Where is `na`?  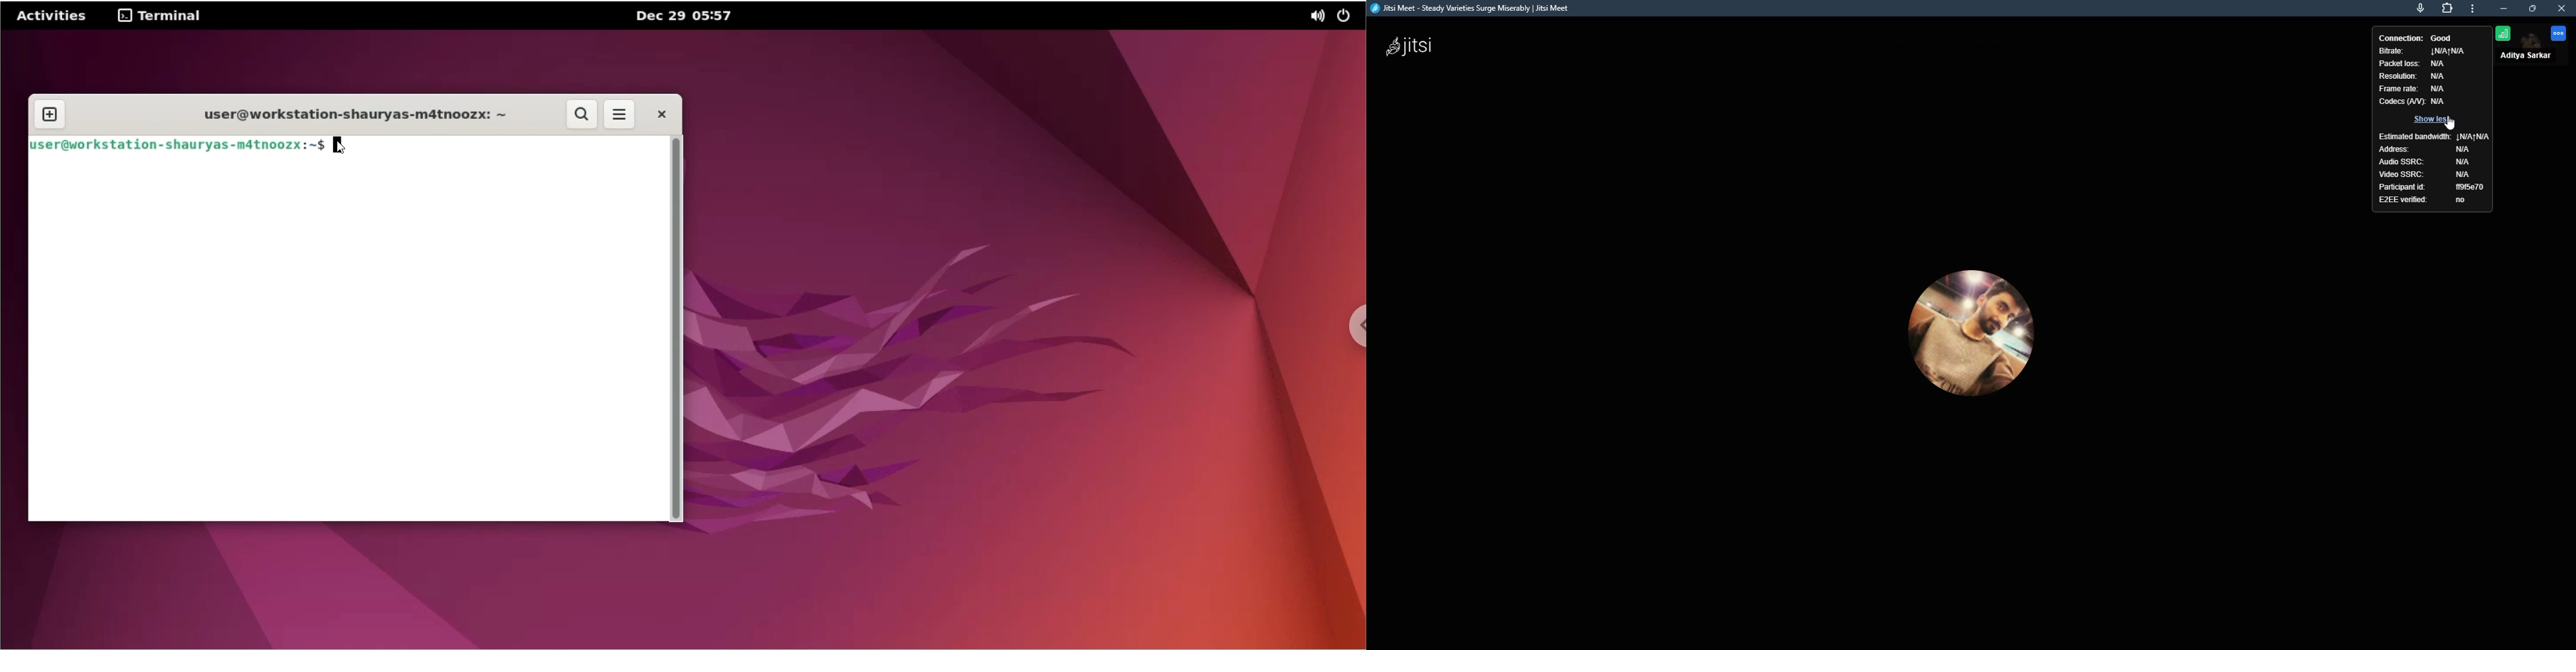
na is located at coordinates (2439, 76).